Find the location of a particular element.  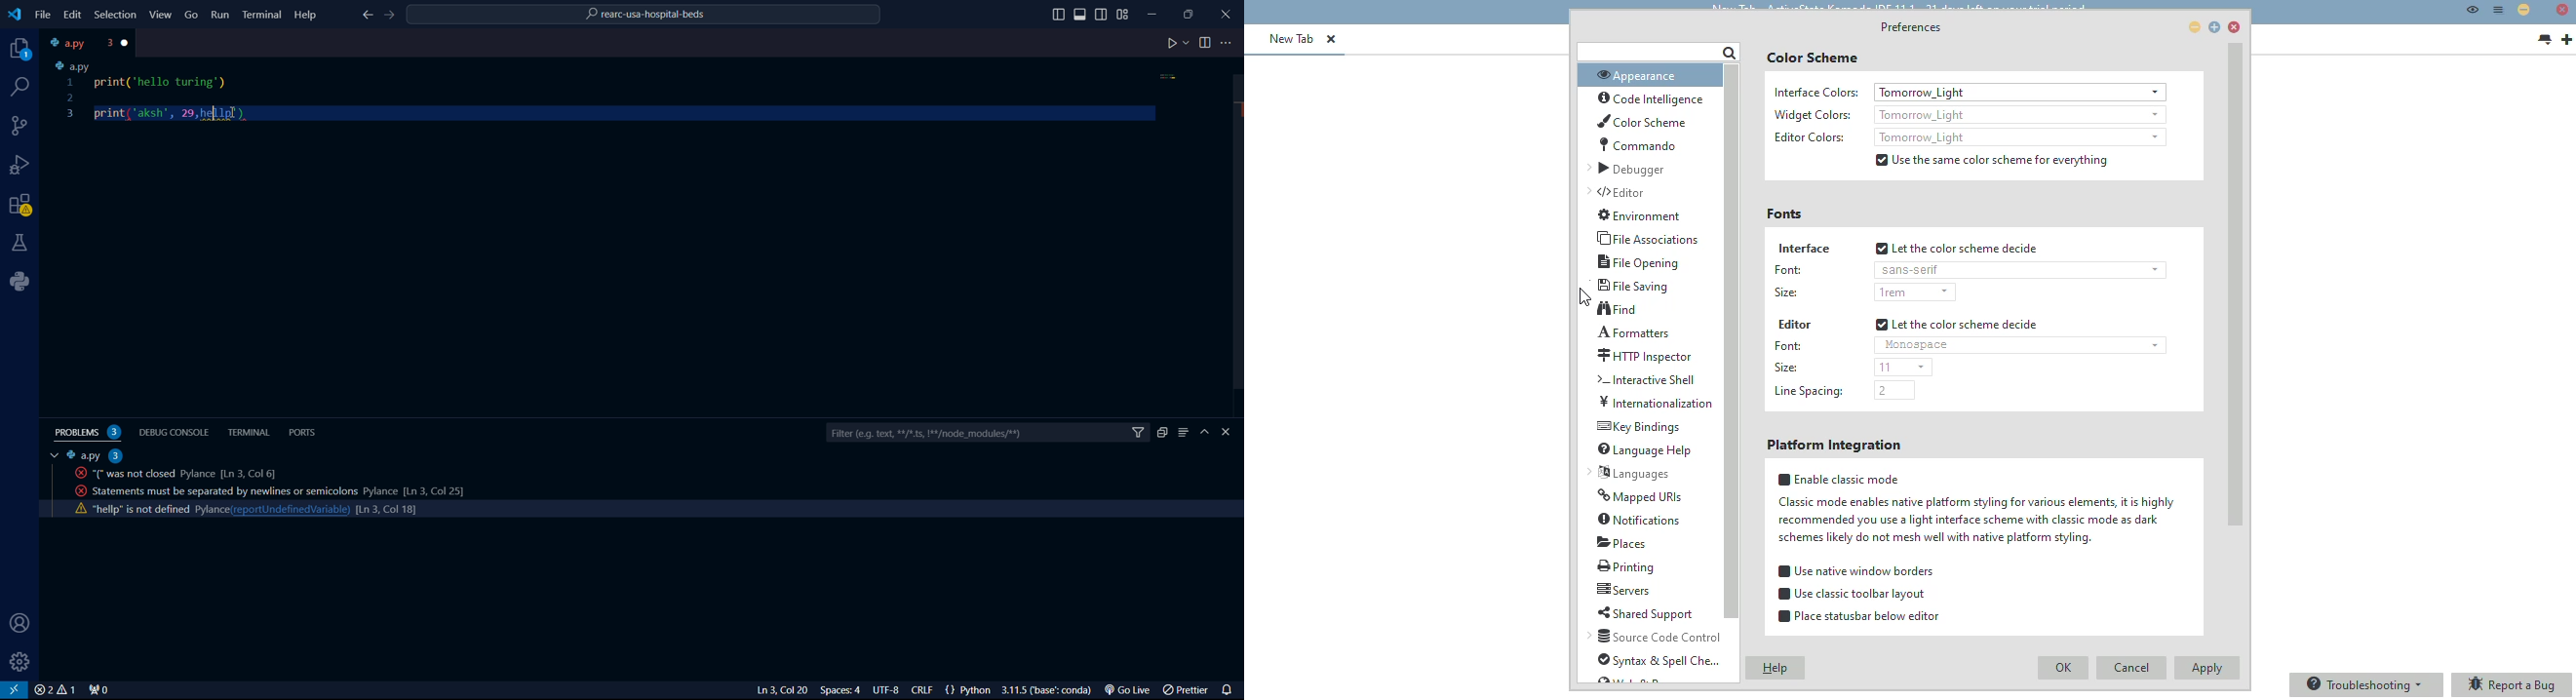

ports is located at coordinates (305, 432).